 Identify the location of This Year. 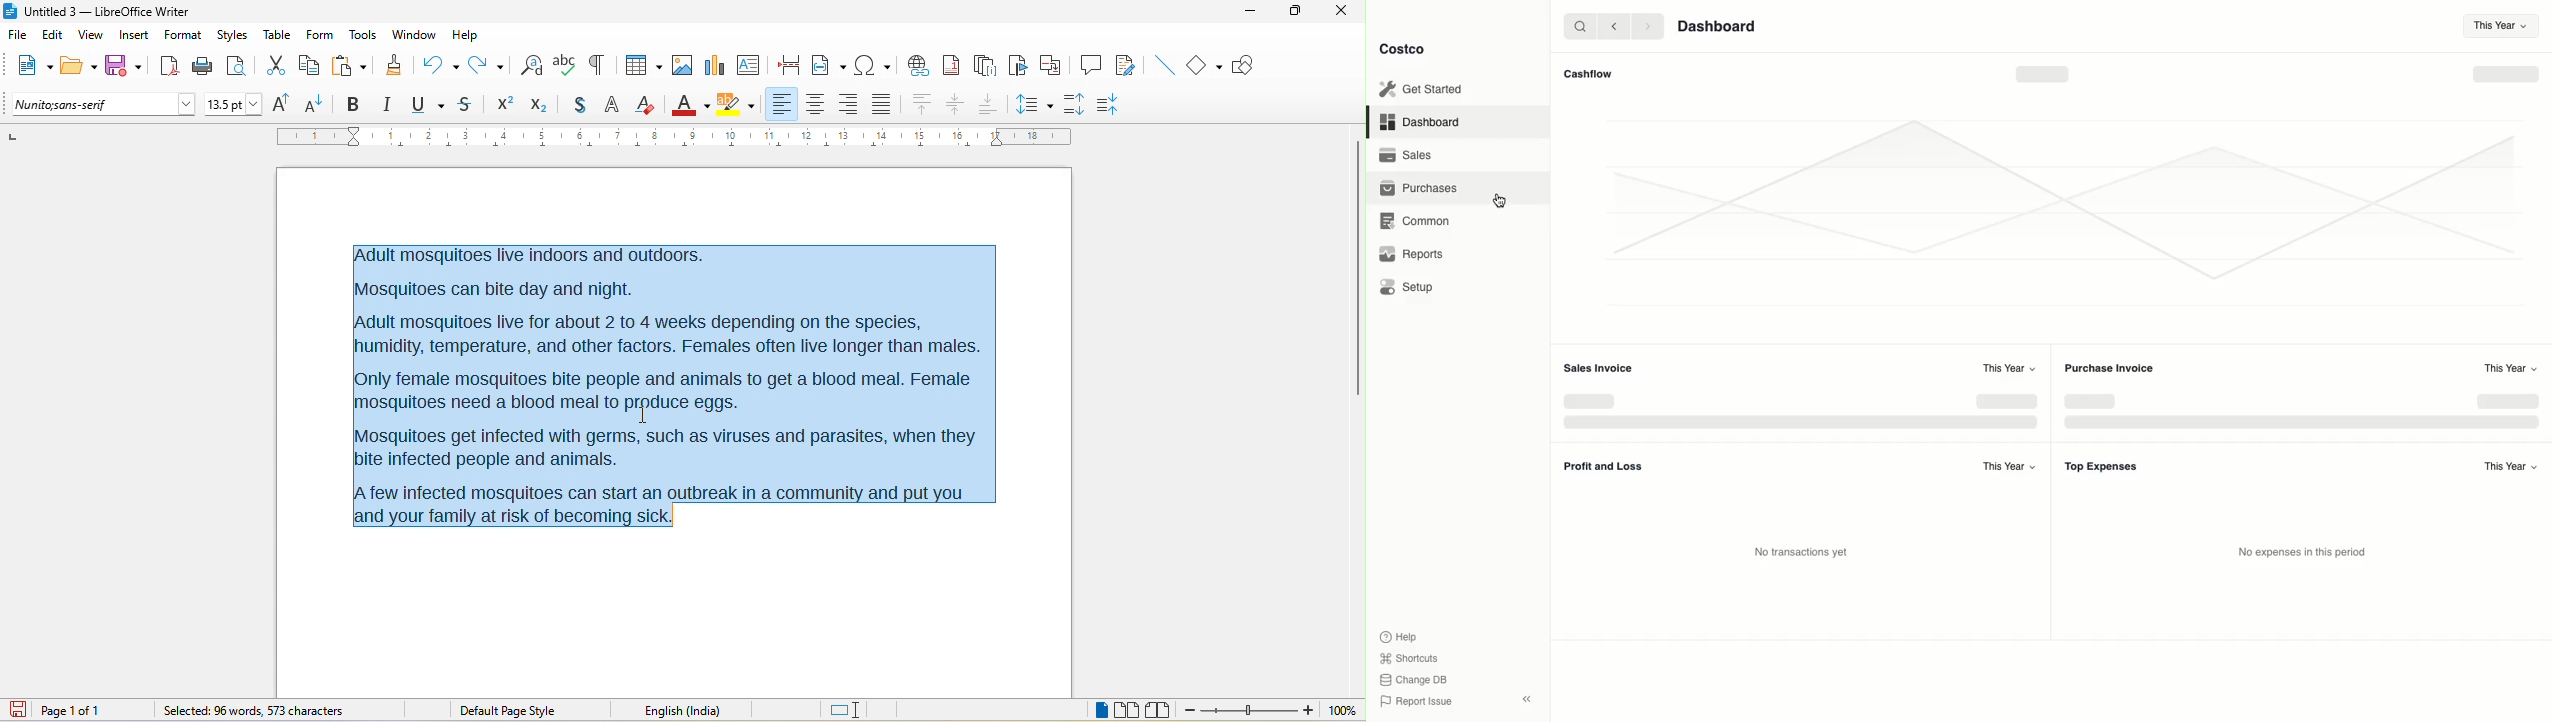
(2008, 466).